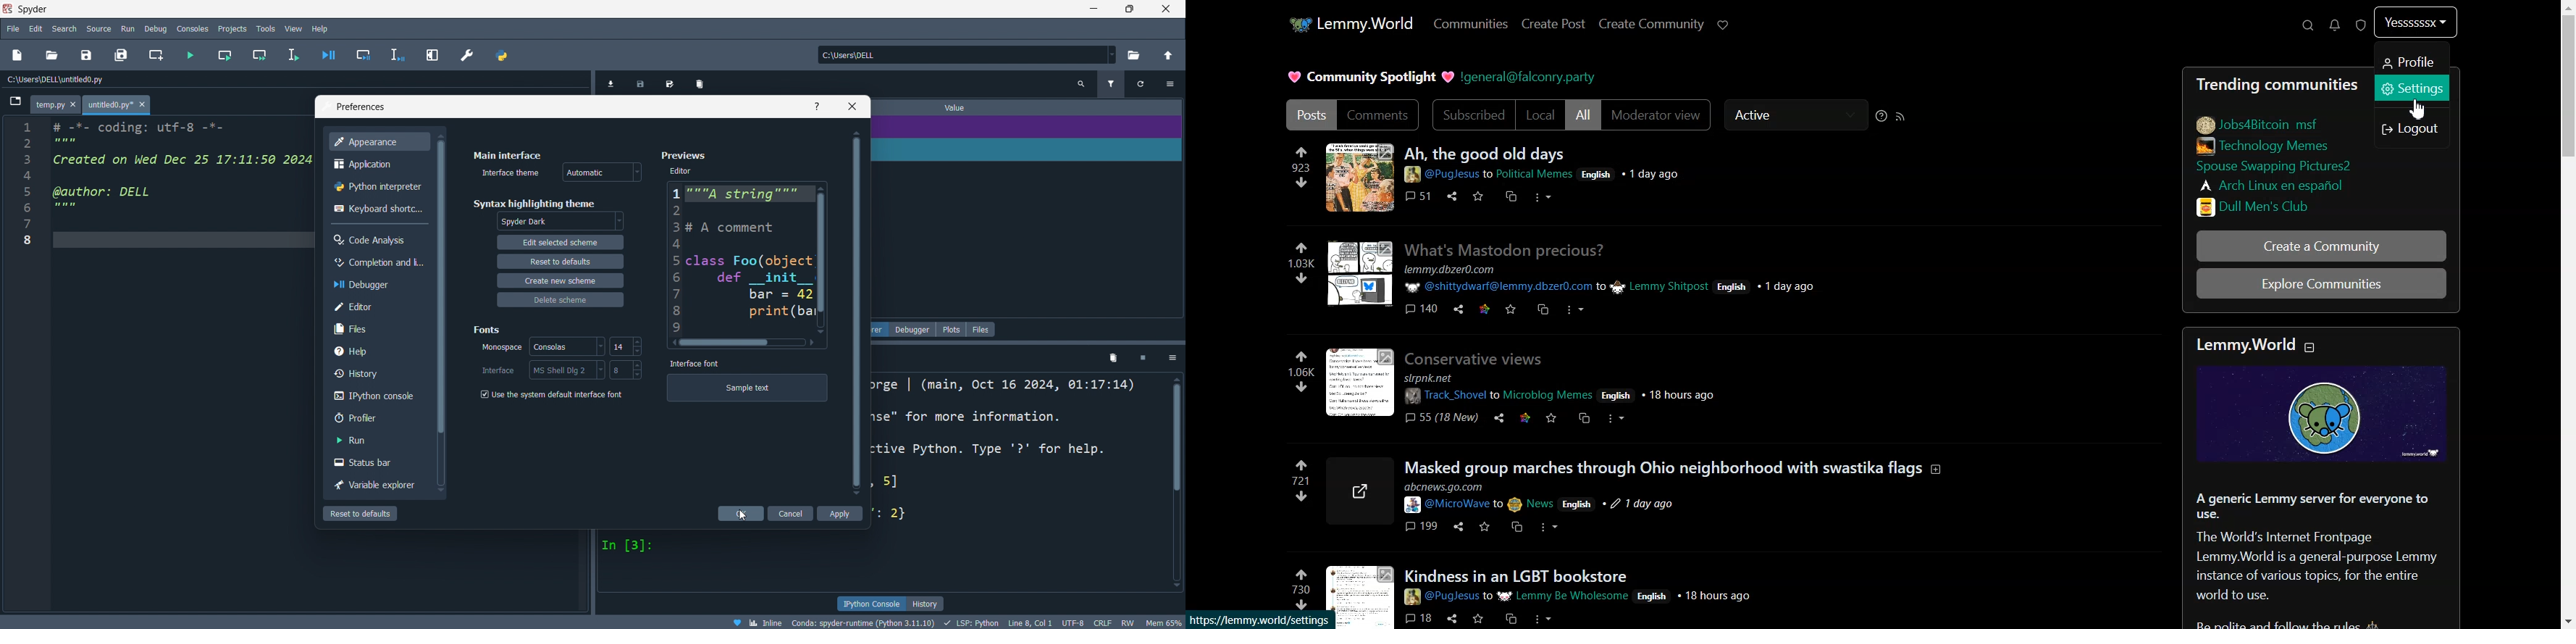 Image resolution: width=2576 pixels, height=644 pixels. I want to click on reset to default, so click(369, 514).